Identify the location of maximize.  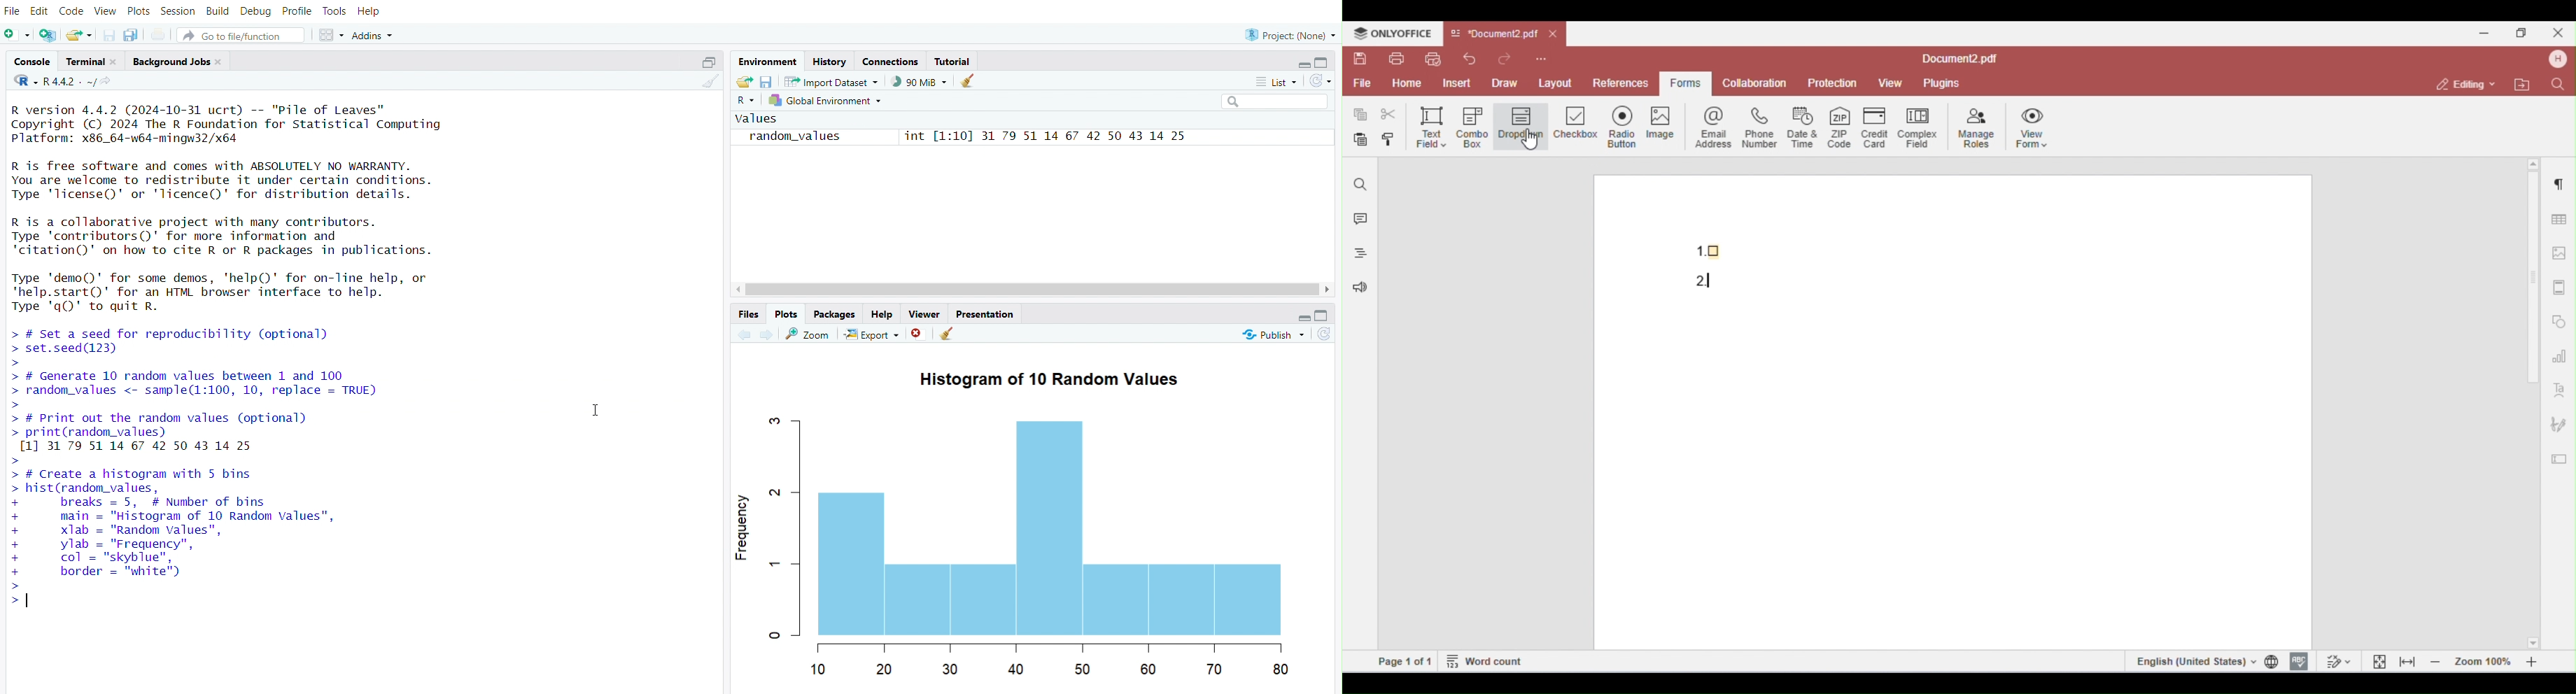
(708, 59).